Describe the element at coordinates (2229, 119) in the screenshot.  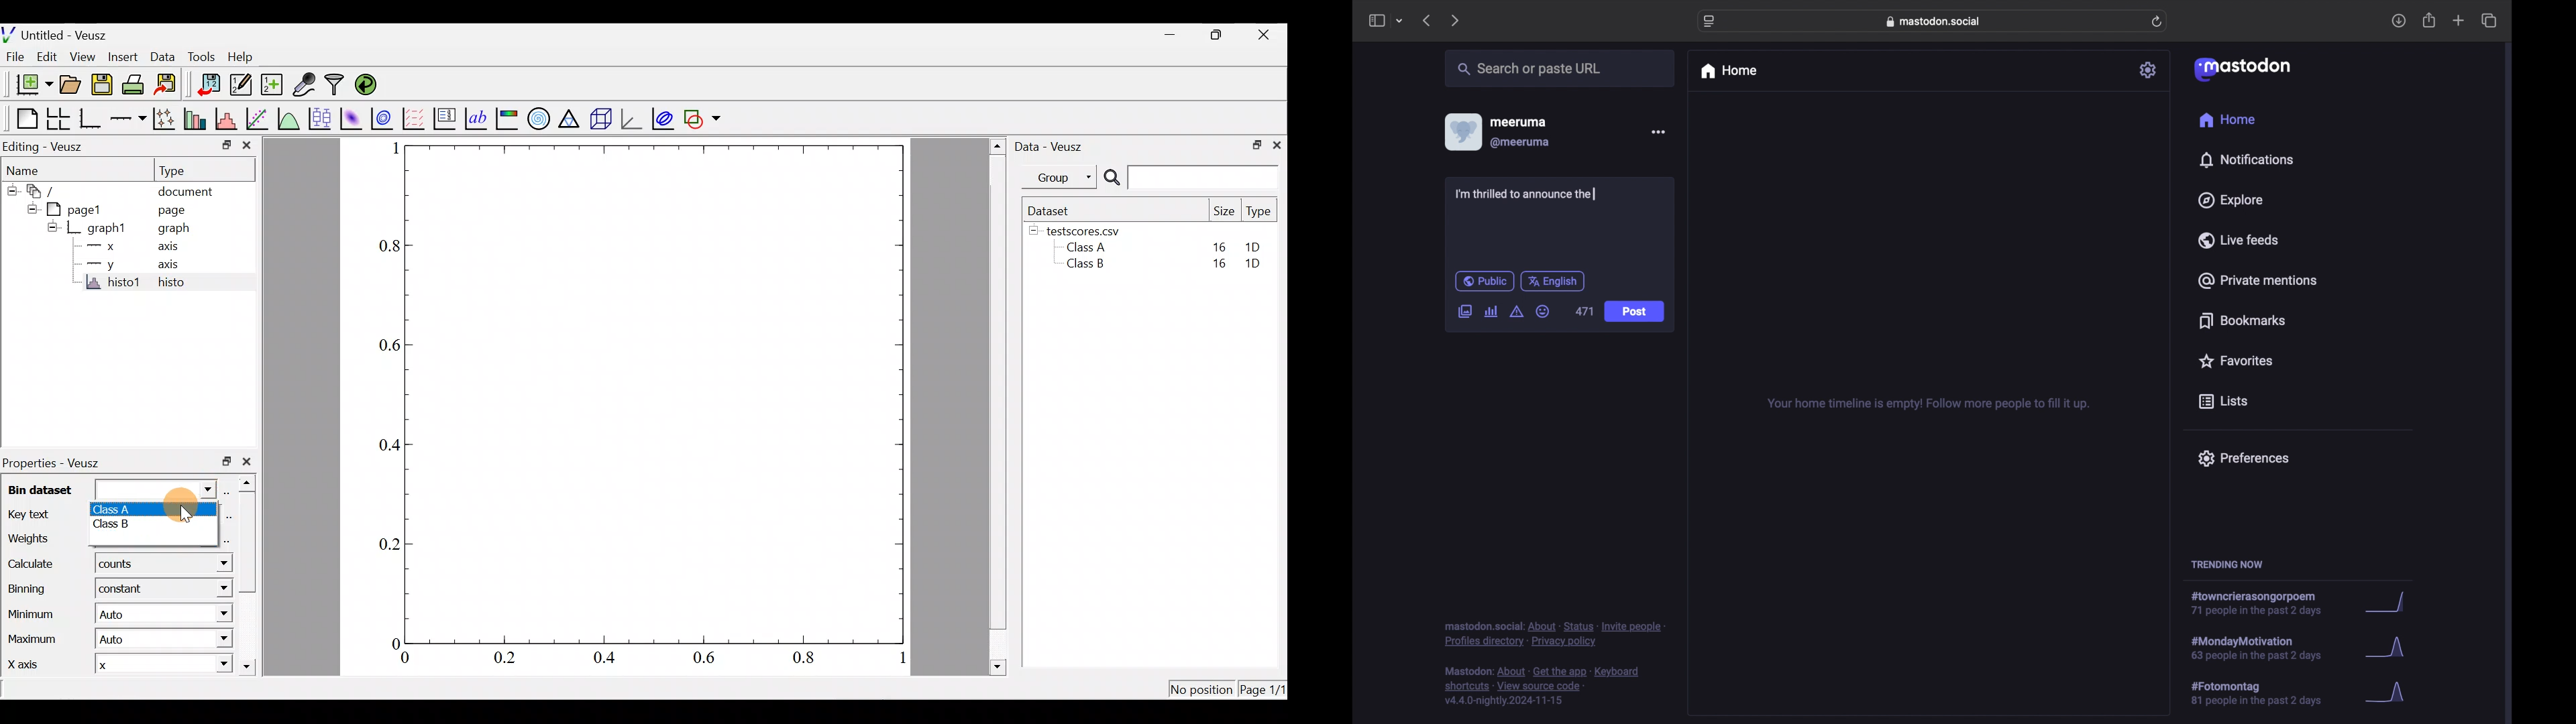
I see `home` at that location.